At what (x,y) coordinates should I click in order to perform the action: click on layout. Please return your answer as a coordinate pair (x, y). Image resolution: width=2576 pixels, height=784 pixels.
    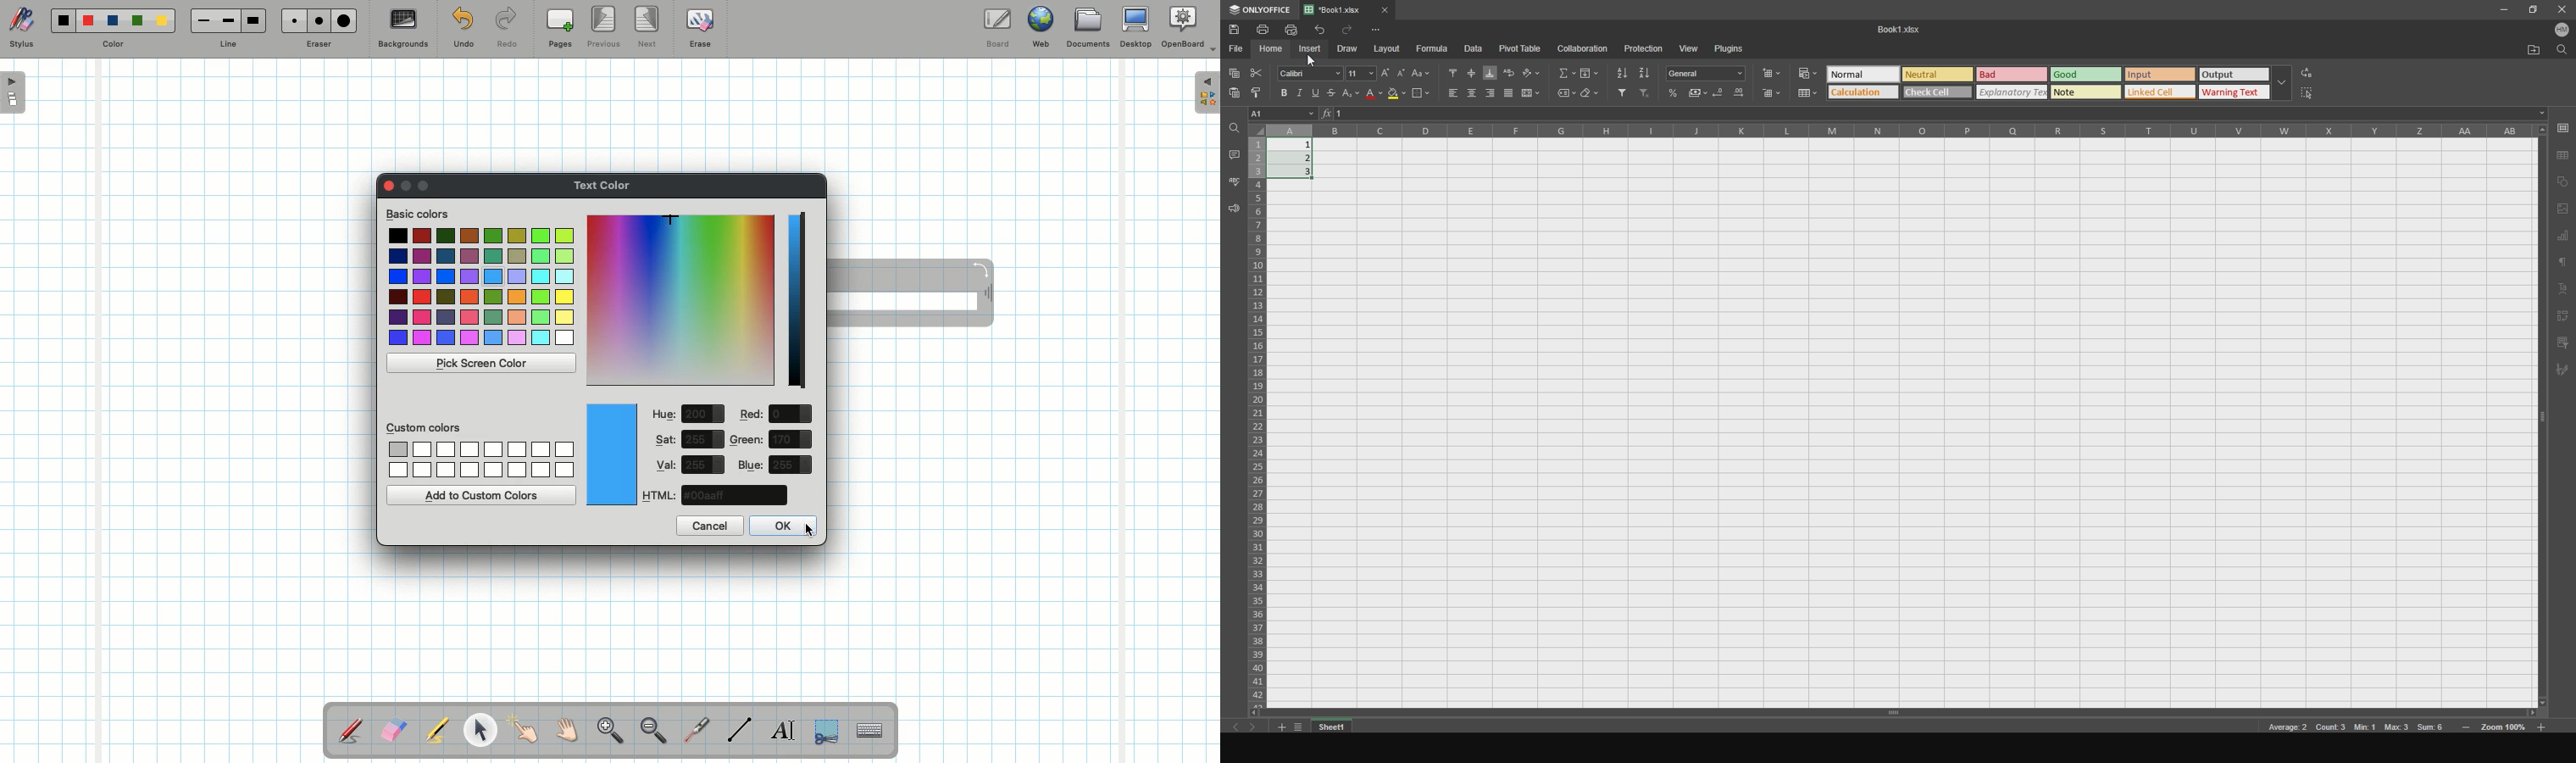
    Looking at the image, I should click on (1389, 49).